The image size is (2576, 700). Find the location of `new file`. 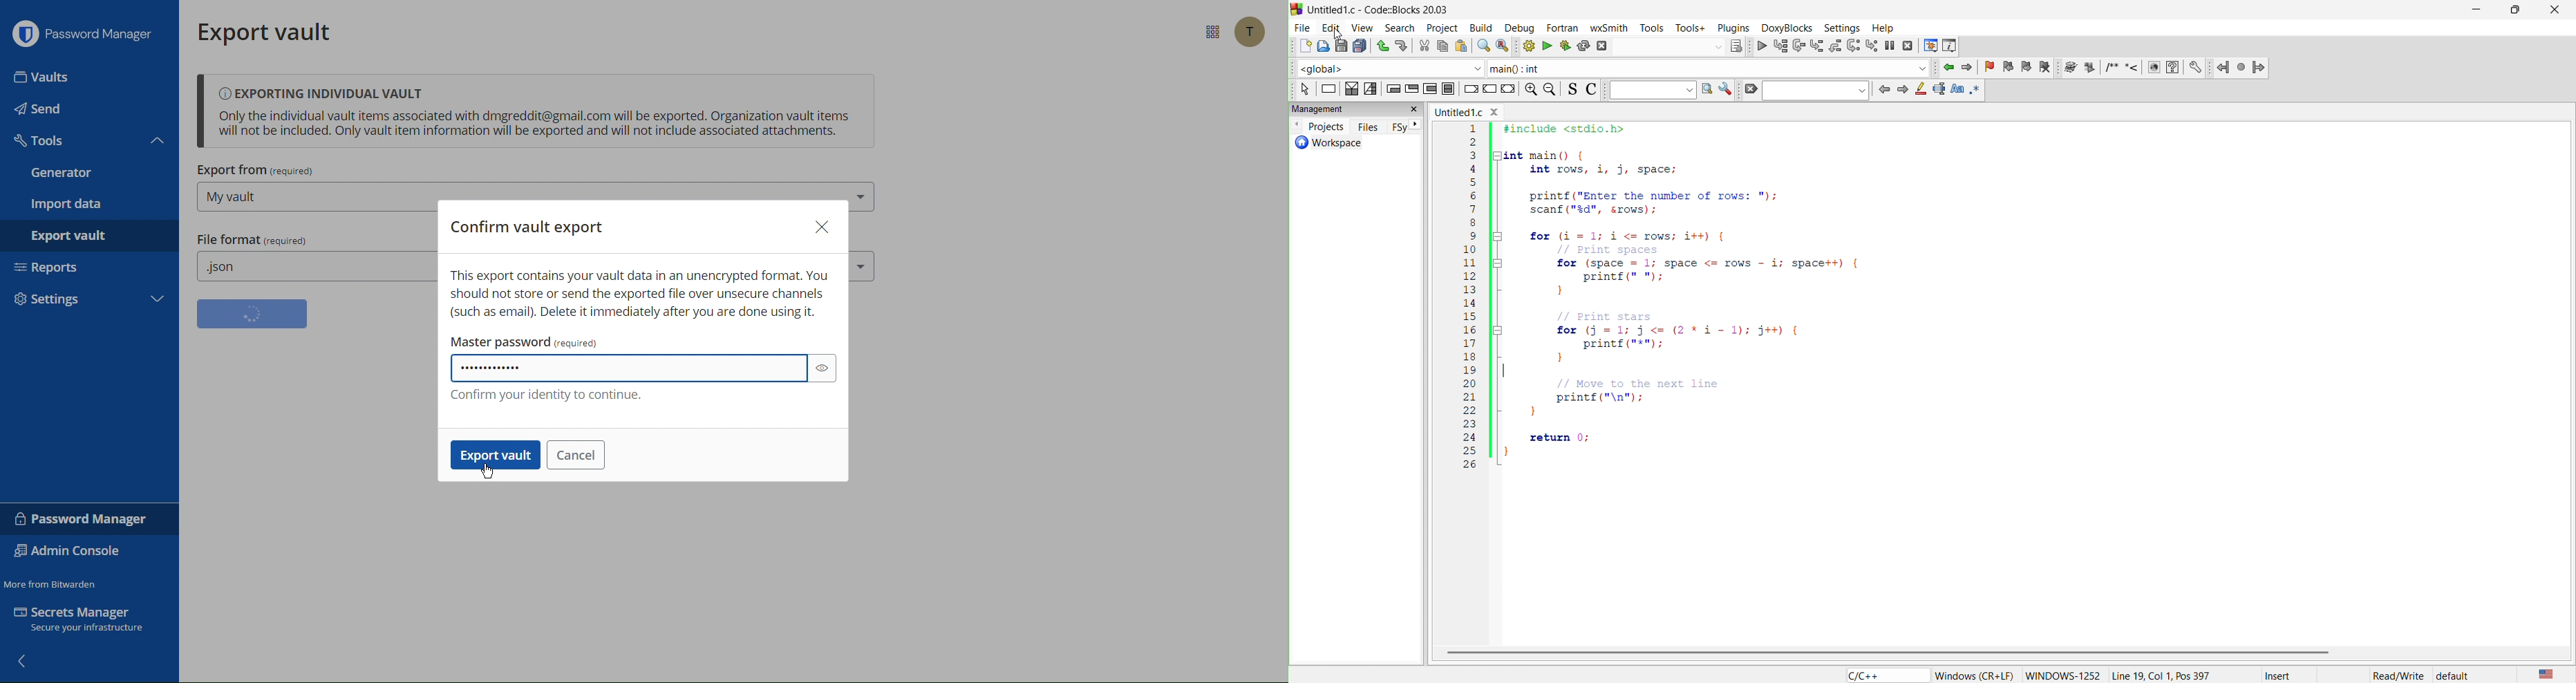

new file is located at coordinates (1300, 47).